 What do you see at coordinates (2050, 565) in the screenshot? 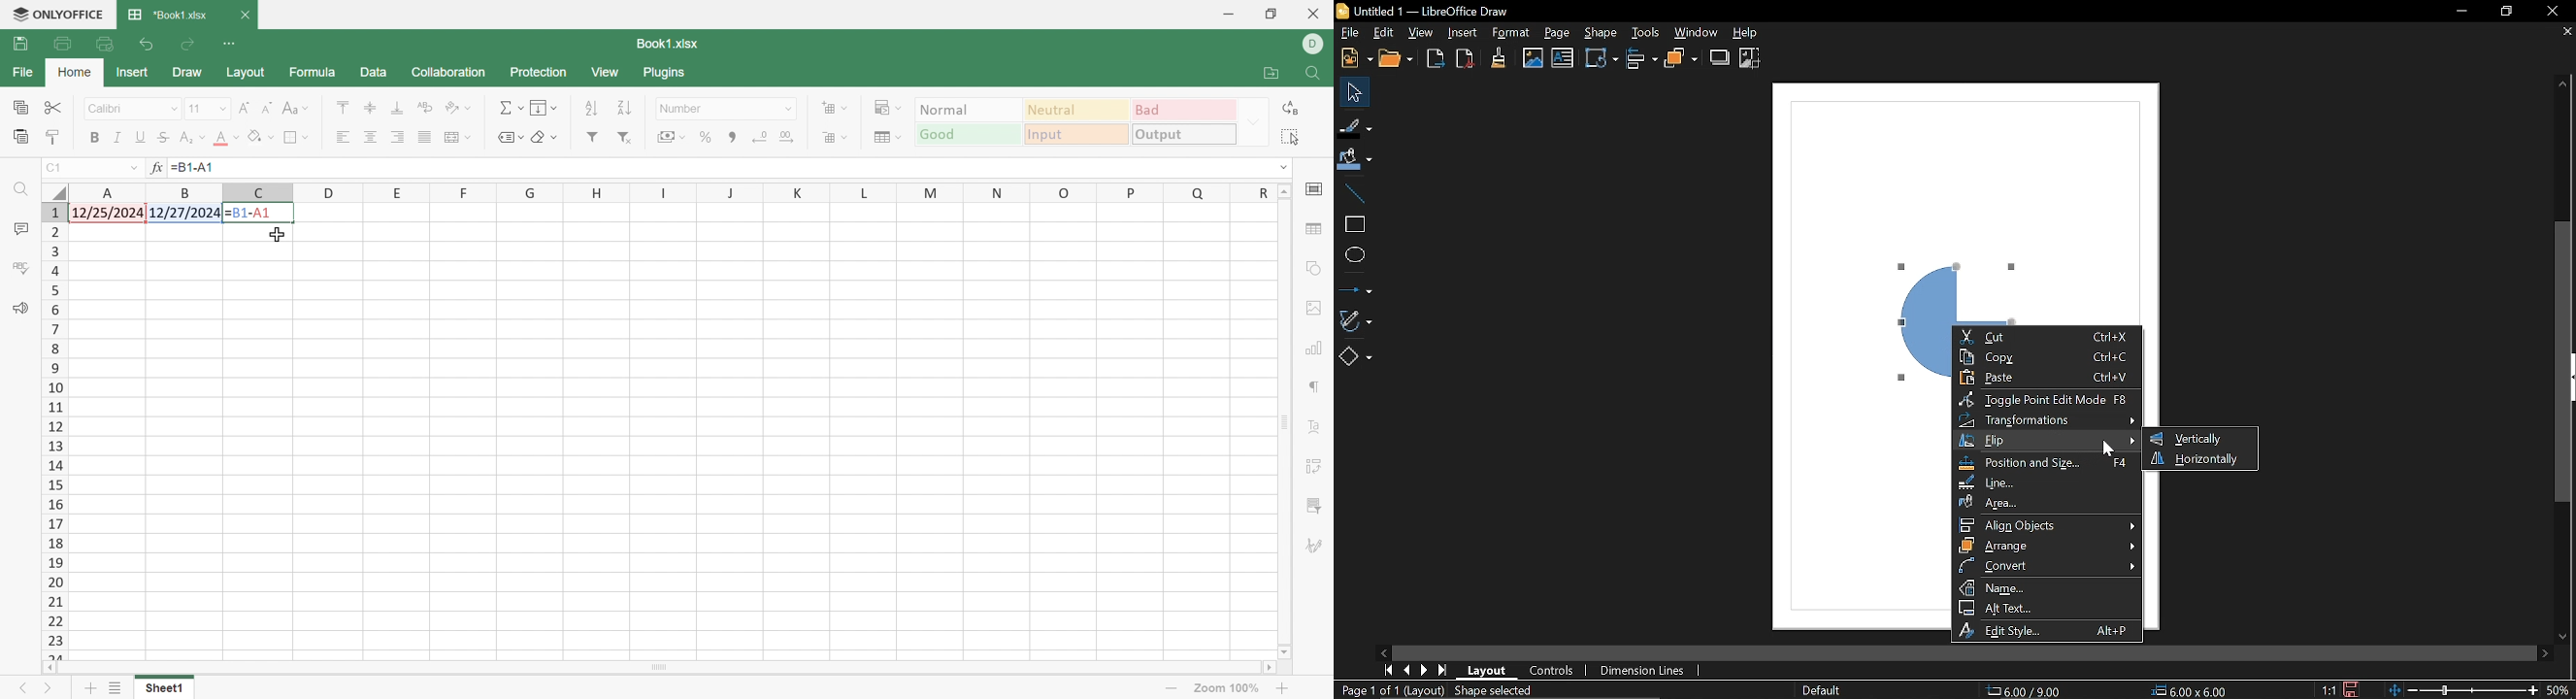
I see `Convert` at bounding box center [2050, 565].